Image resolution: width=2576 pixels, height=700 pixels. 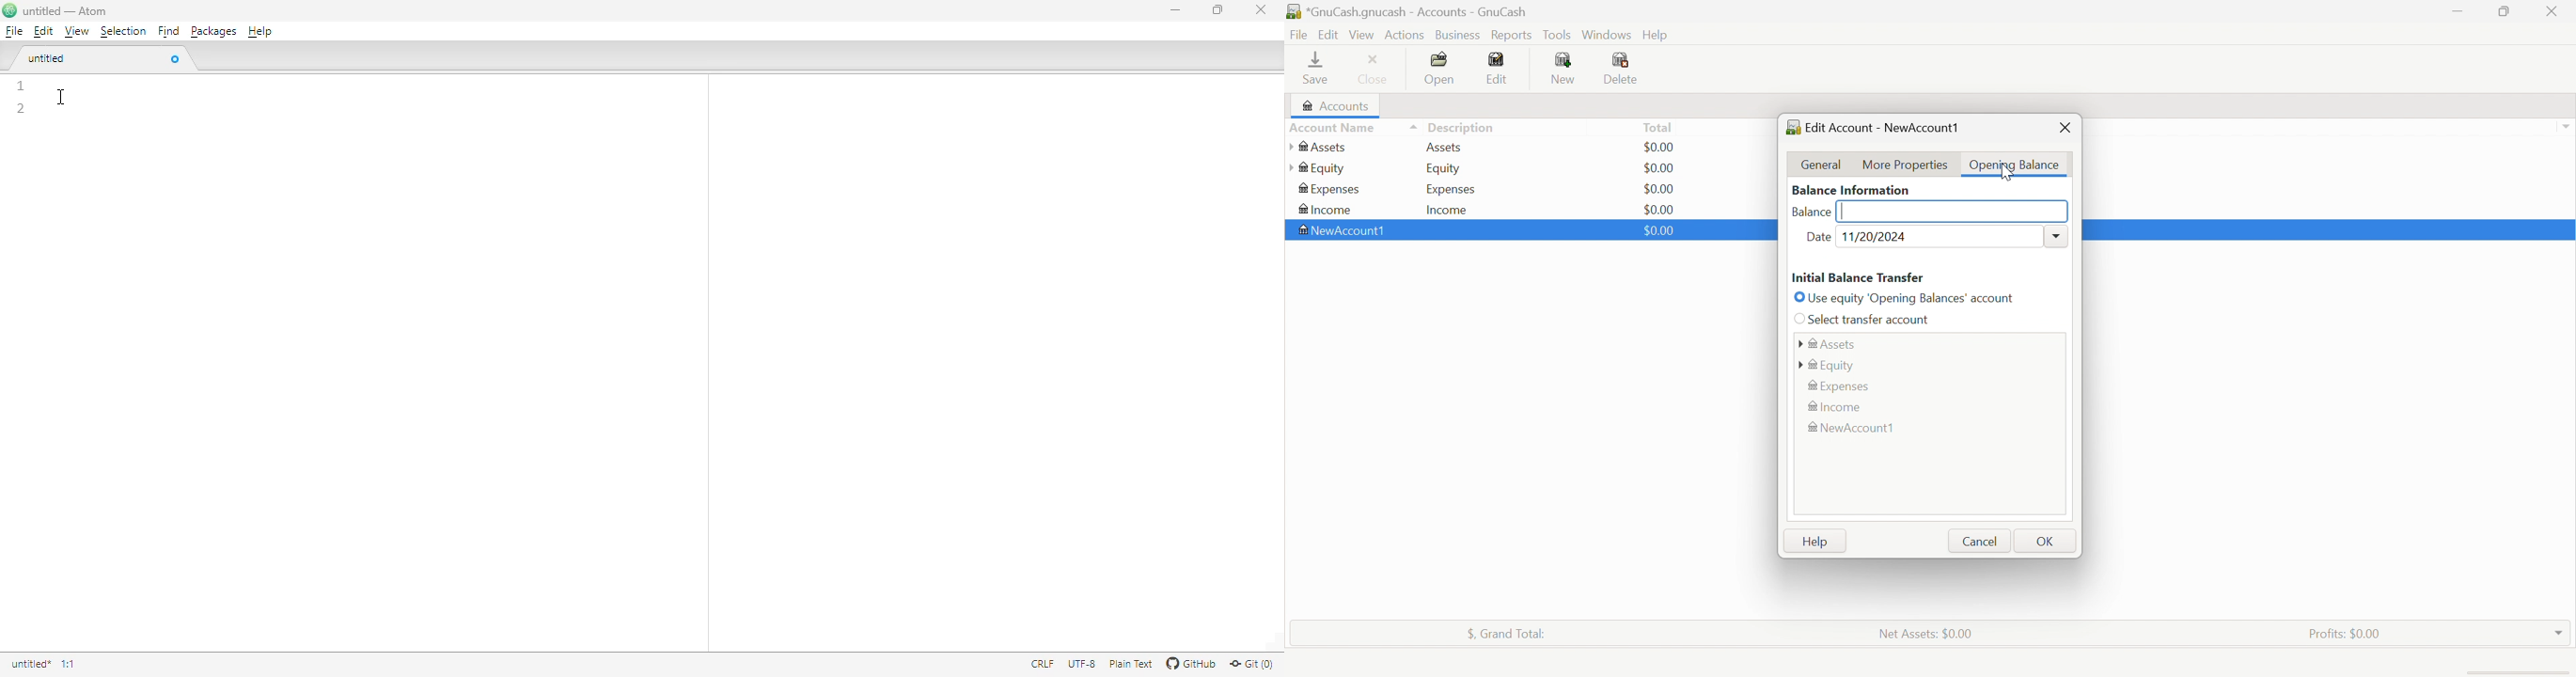 What do you see at coordinates (2007, 173) in the screenshot?
I see `Cursor` at bounding box center [2007, 173].